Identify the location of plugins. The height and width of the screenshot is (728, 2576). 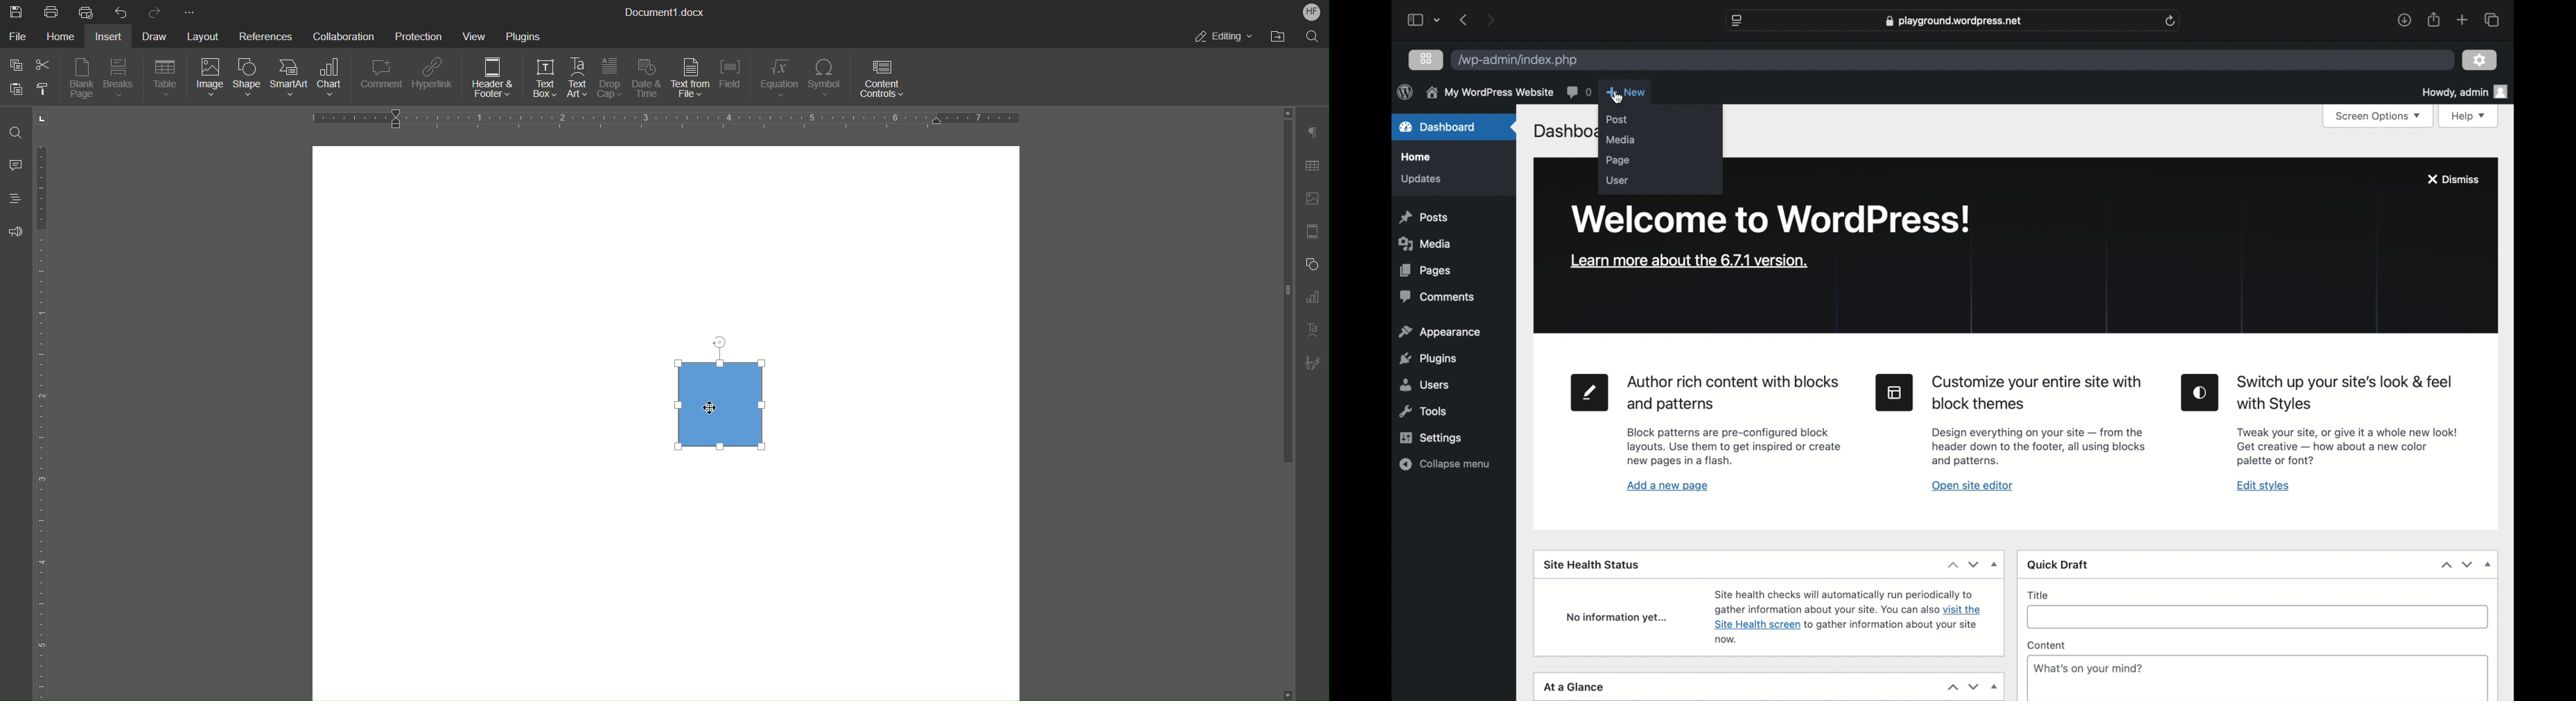
(1428, 359).